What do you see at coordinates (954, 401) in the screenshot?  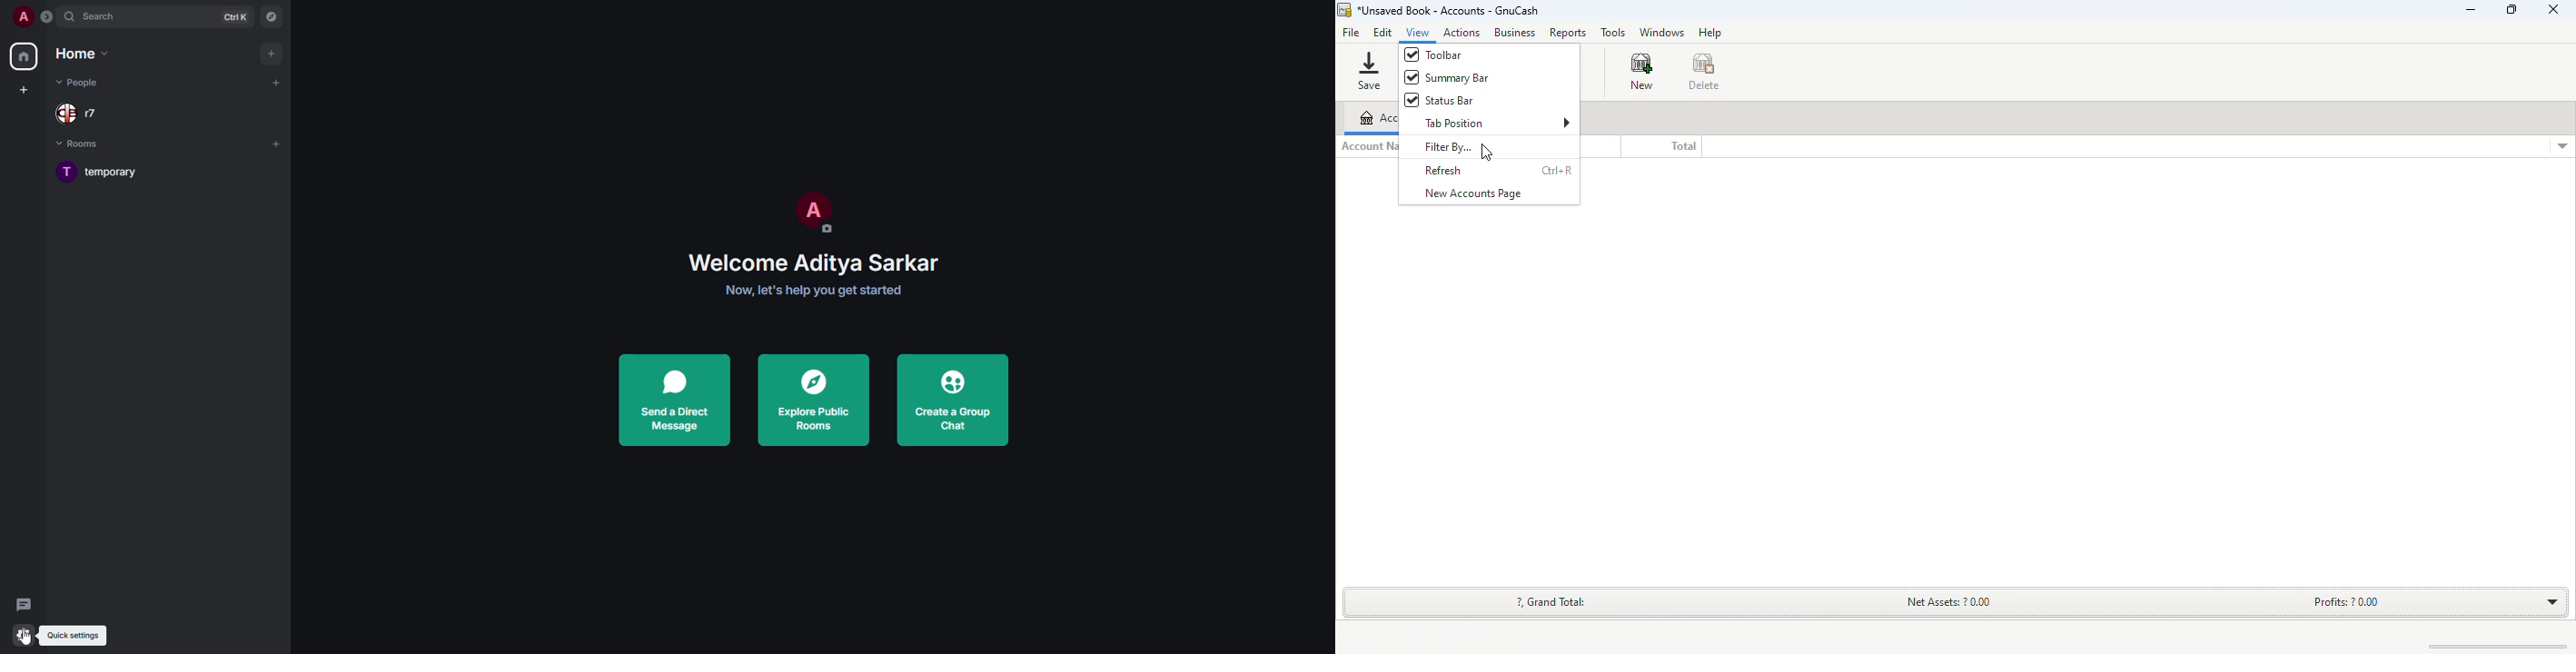 I see `create a group chat` at bounding box center [954, 401].